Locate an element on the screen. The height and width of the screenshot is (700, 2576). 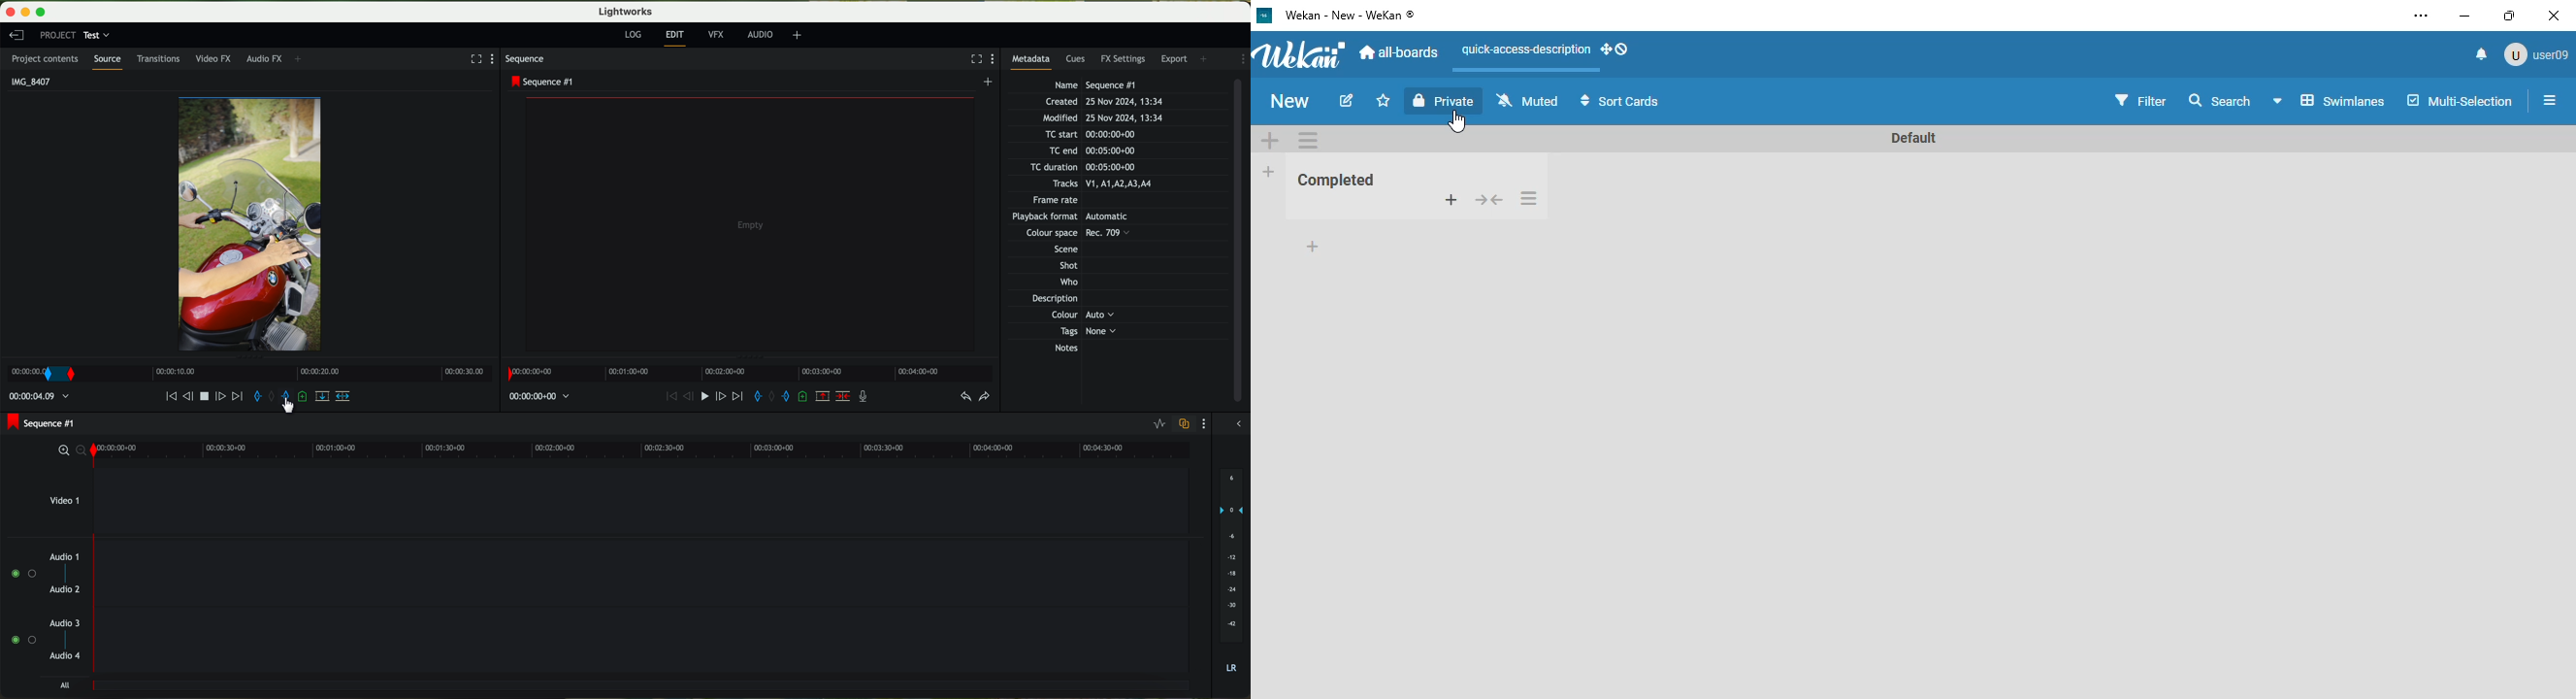
add a cue at the current position is located at coordinates (805, 397).